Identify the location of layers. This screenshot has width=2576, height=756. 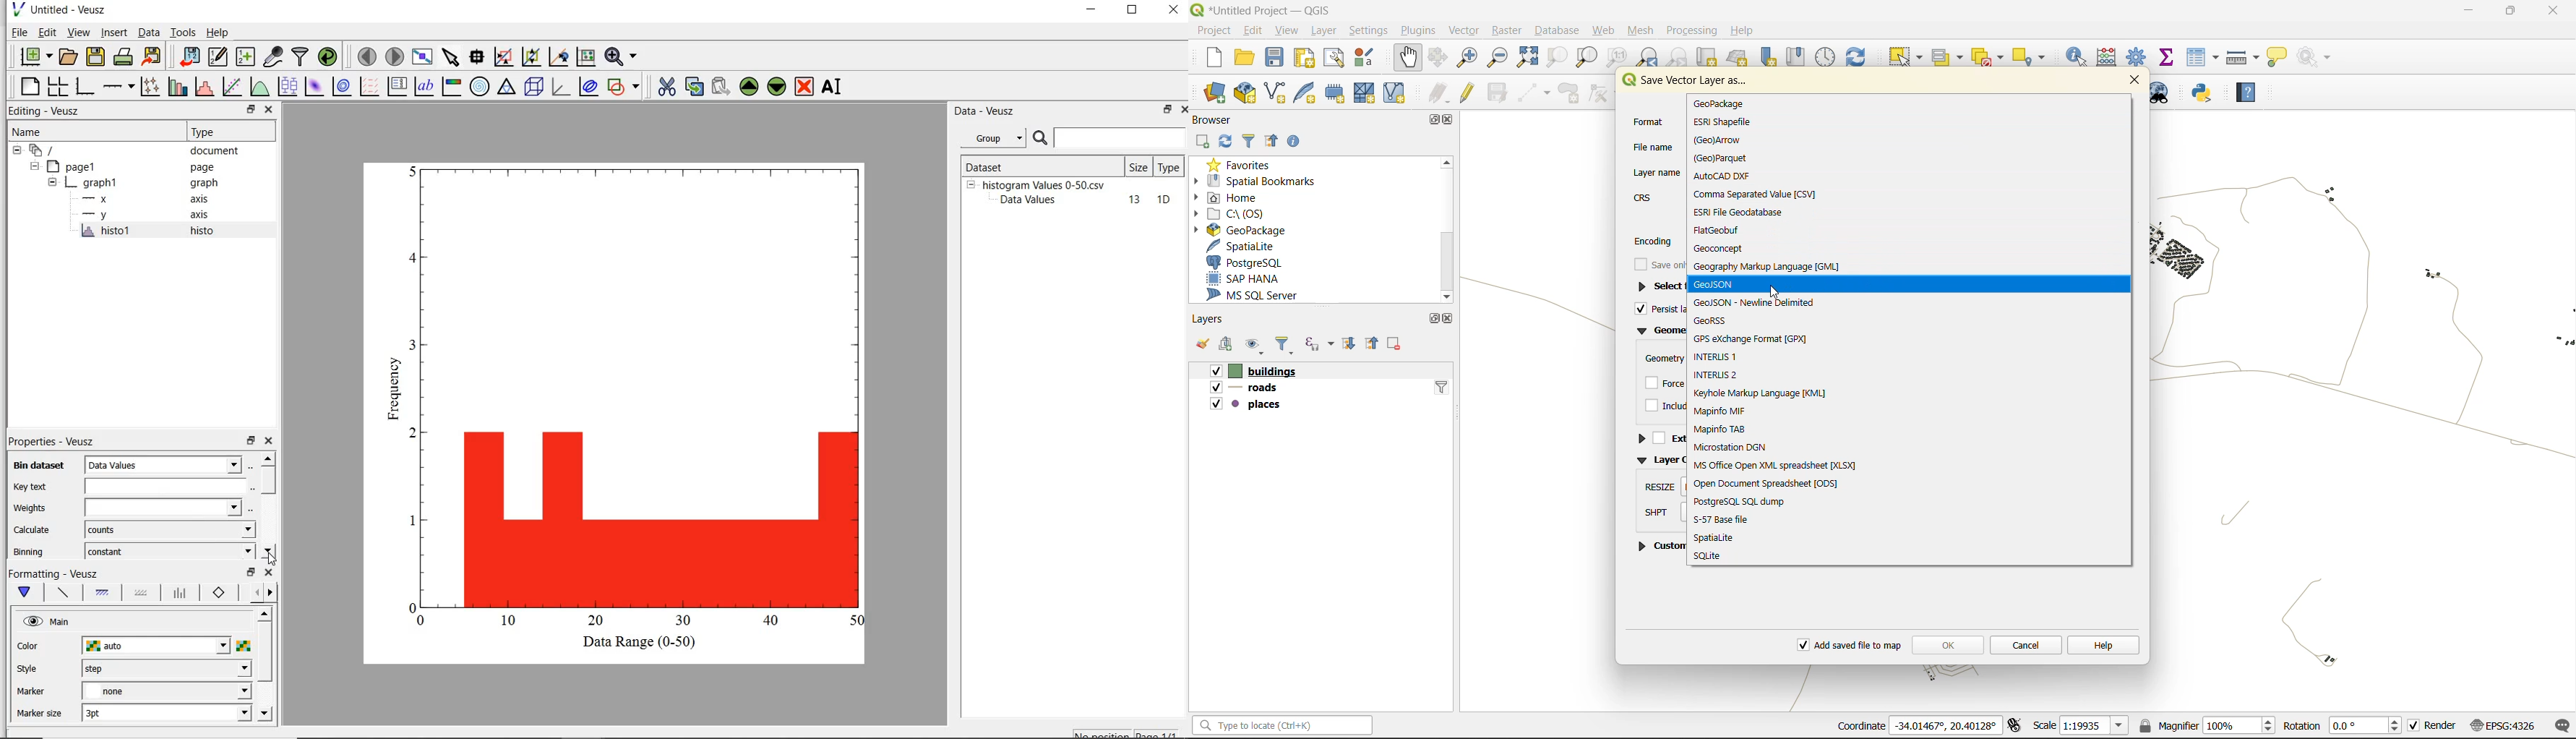
(1208, 318).